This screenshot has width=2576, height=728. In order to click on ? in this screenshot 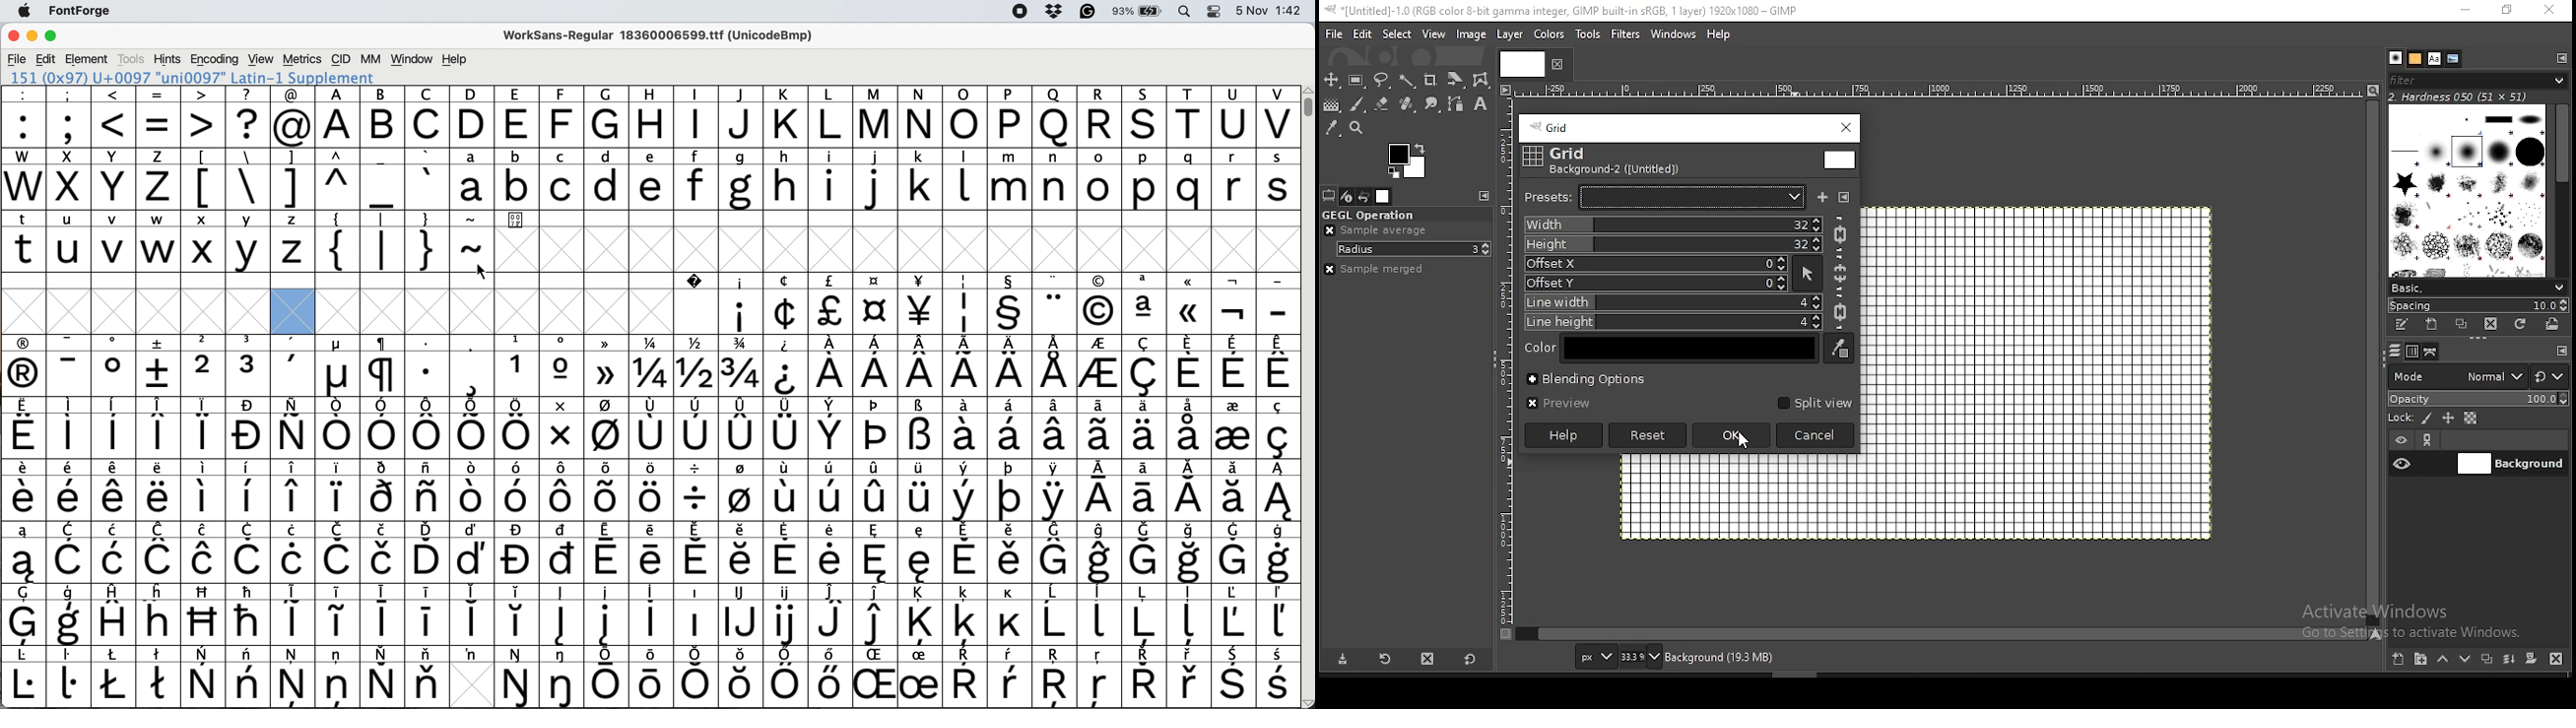, I will do `click(248, 116)`.